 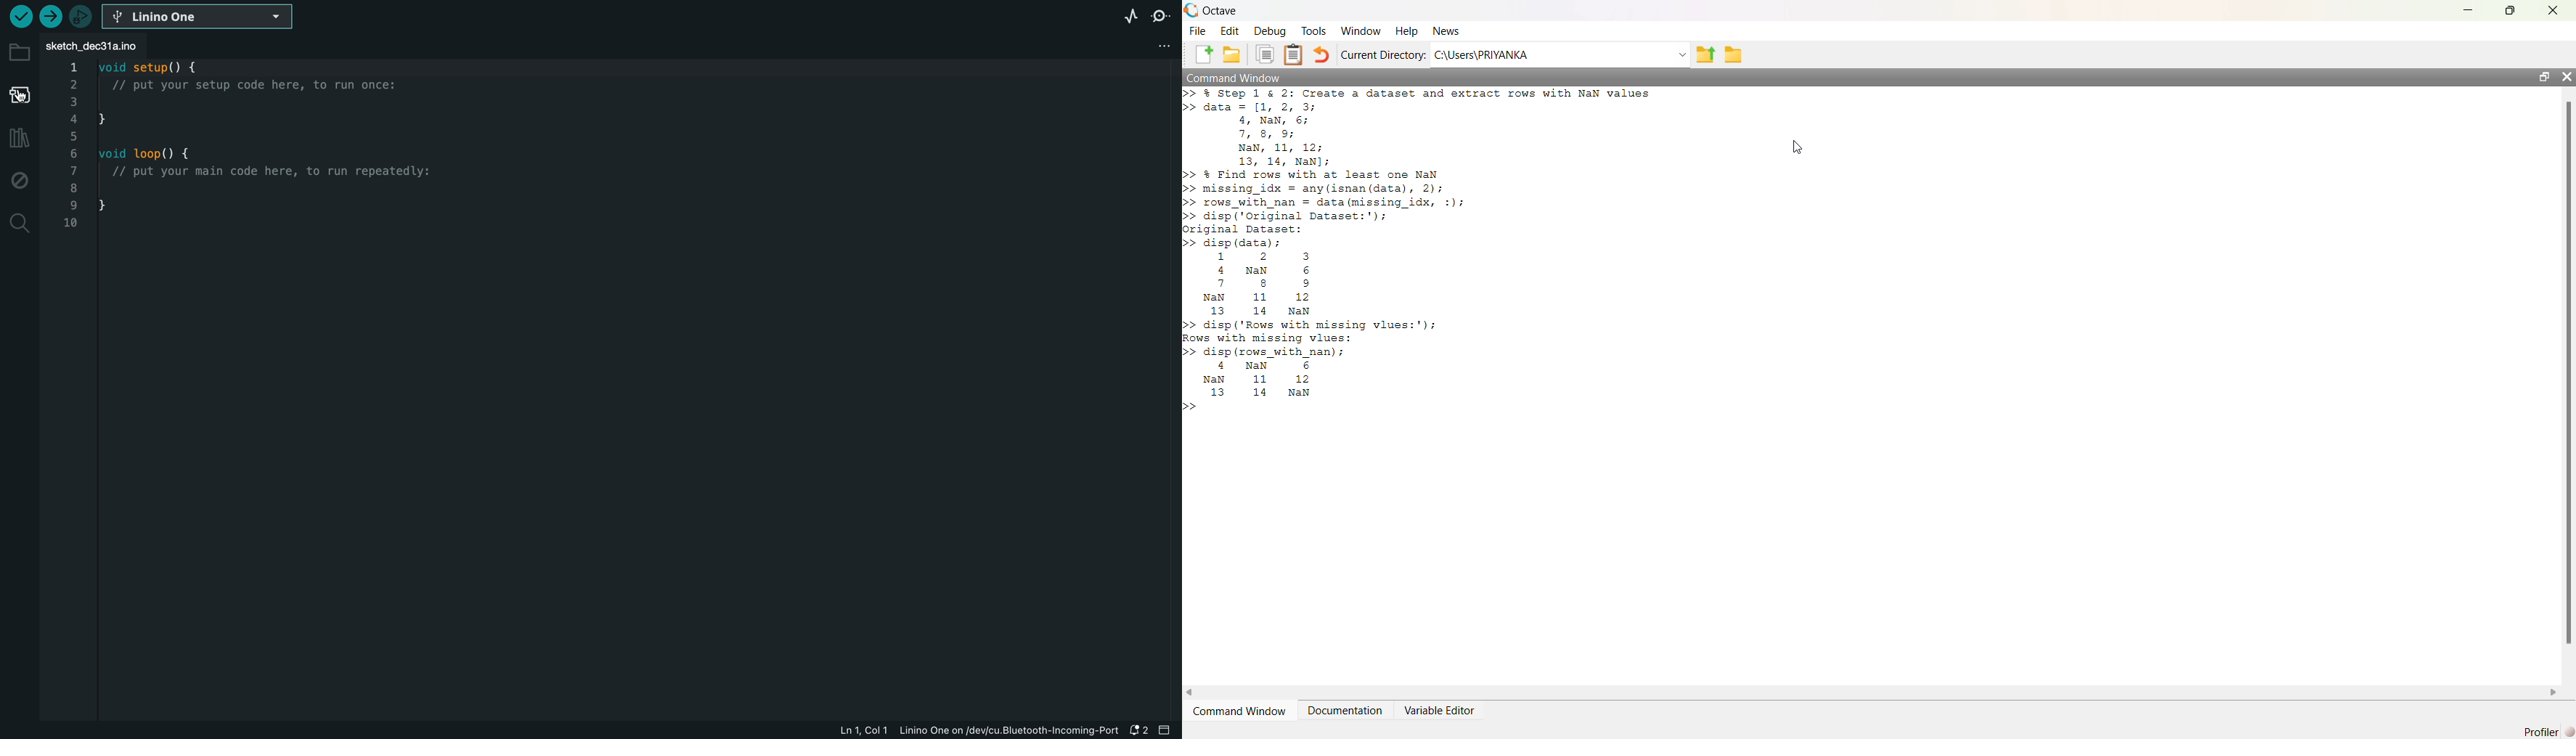 What do you see at coordinates (1681, 55) in the screenshot?
I see `dropdown` at bounding box center [1681, 55].